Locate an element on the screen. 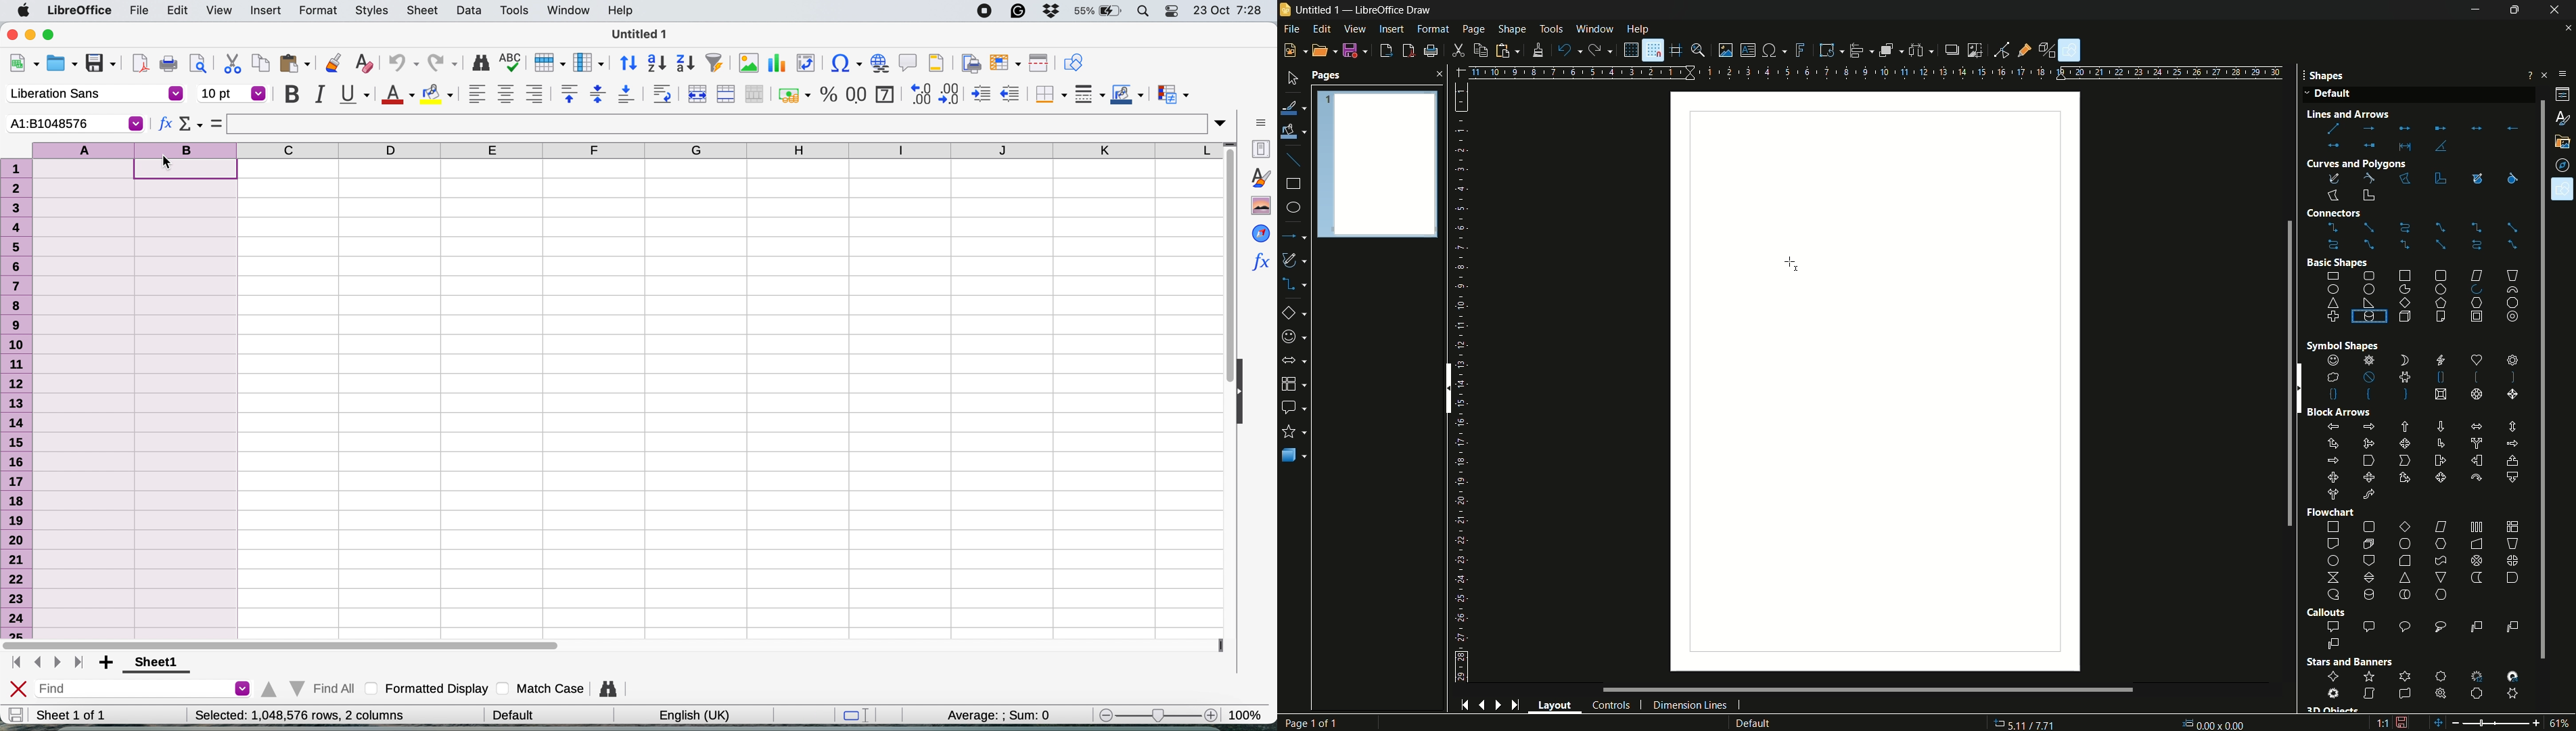  insert hyperlink is located at coordinates (880, 63).